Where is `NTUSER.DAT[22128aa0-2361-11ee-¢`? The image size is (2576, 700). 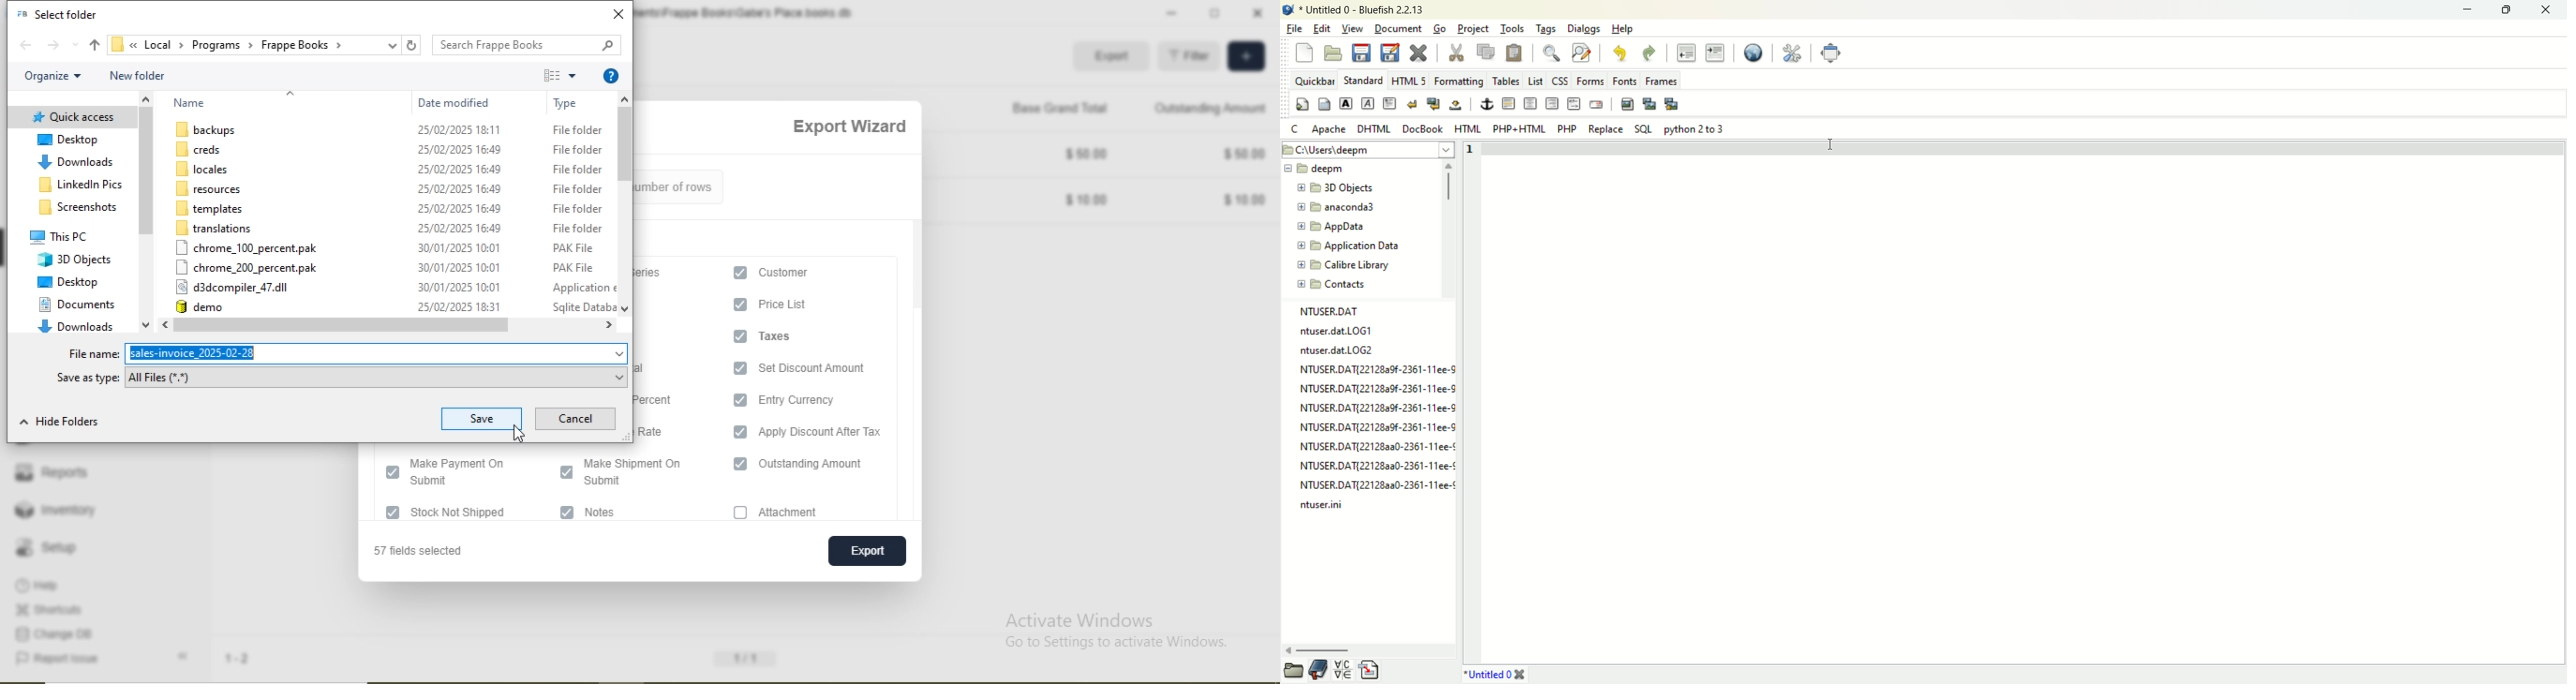 NTUSER.DAT[22128aa0-2361-11ee-¢ is located at coordinates (1375, 480).